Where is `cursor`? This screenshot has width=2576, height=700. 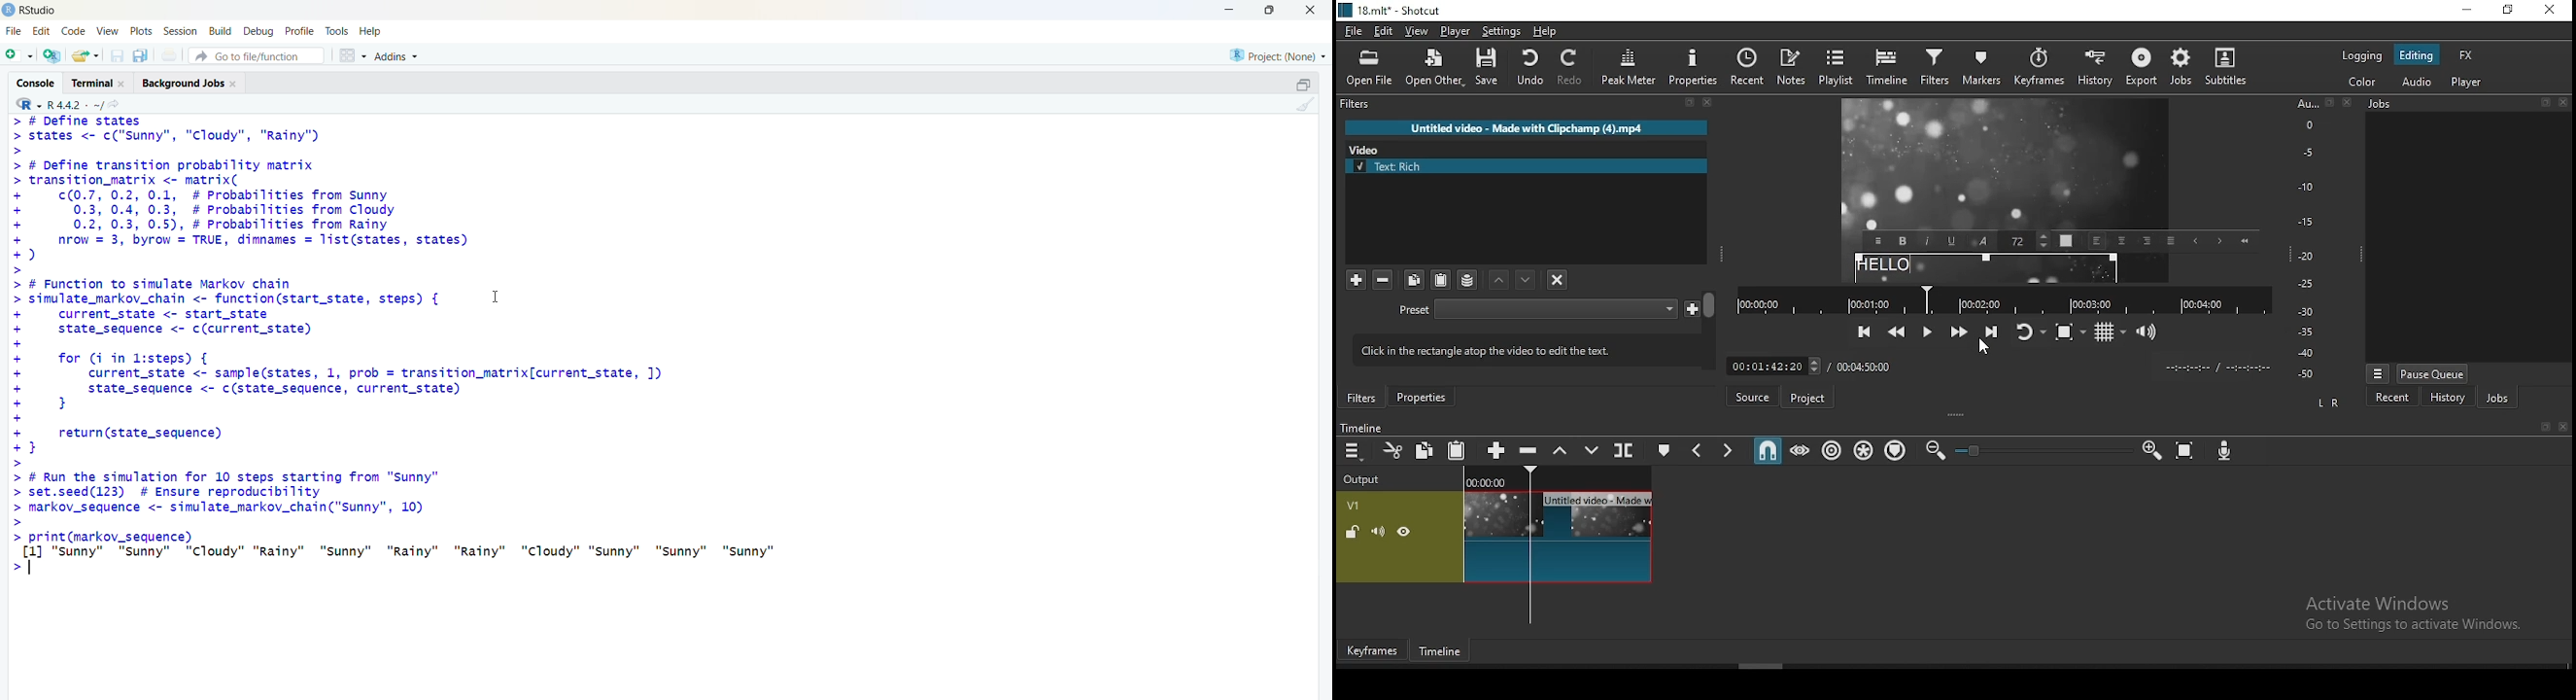 cursor is located at coordinates (502, 301).